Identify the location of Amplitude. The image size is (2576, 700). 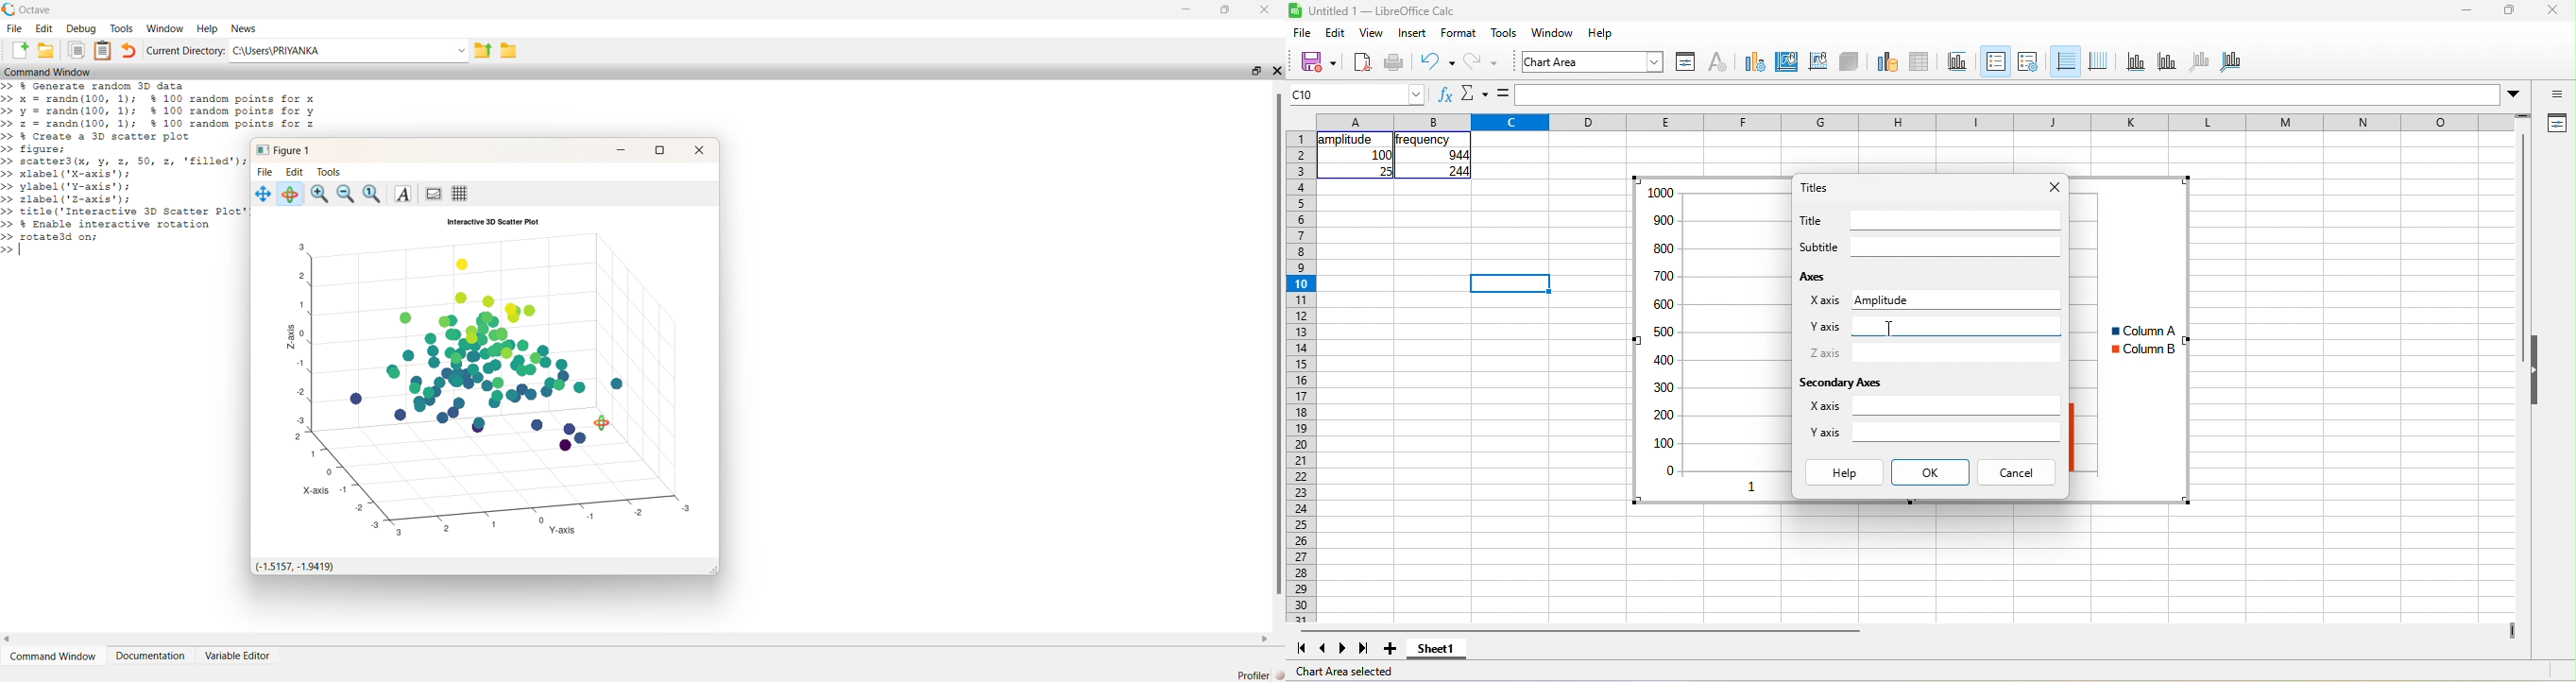
(1881, 300).